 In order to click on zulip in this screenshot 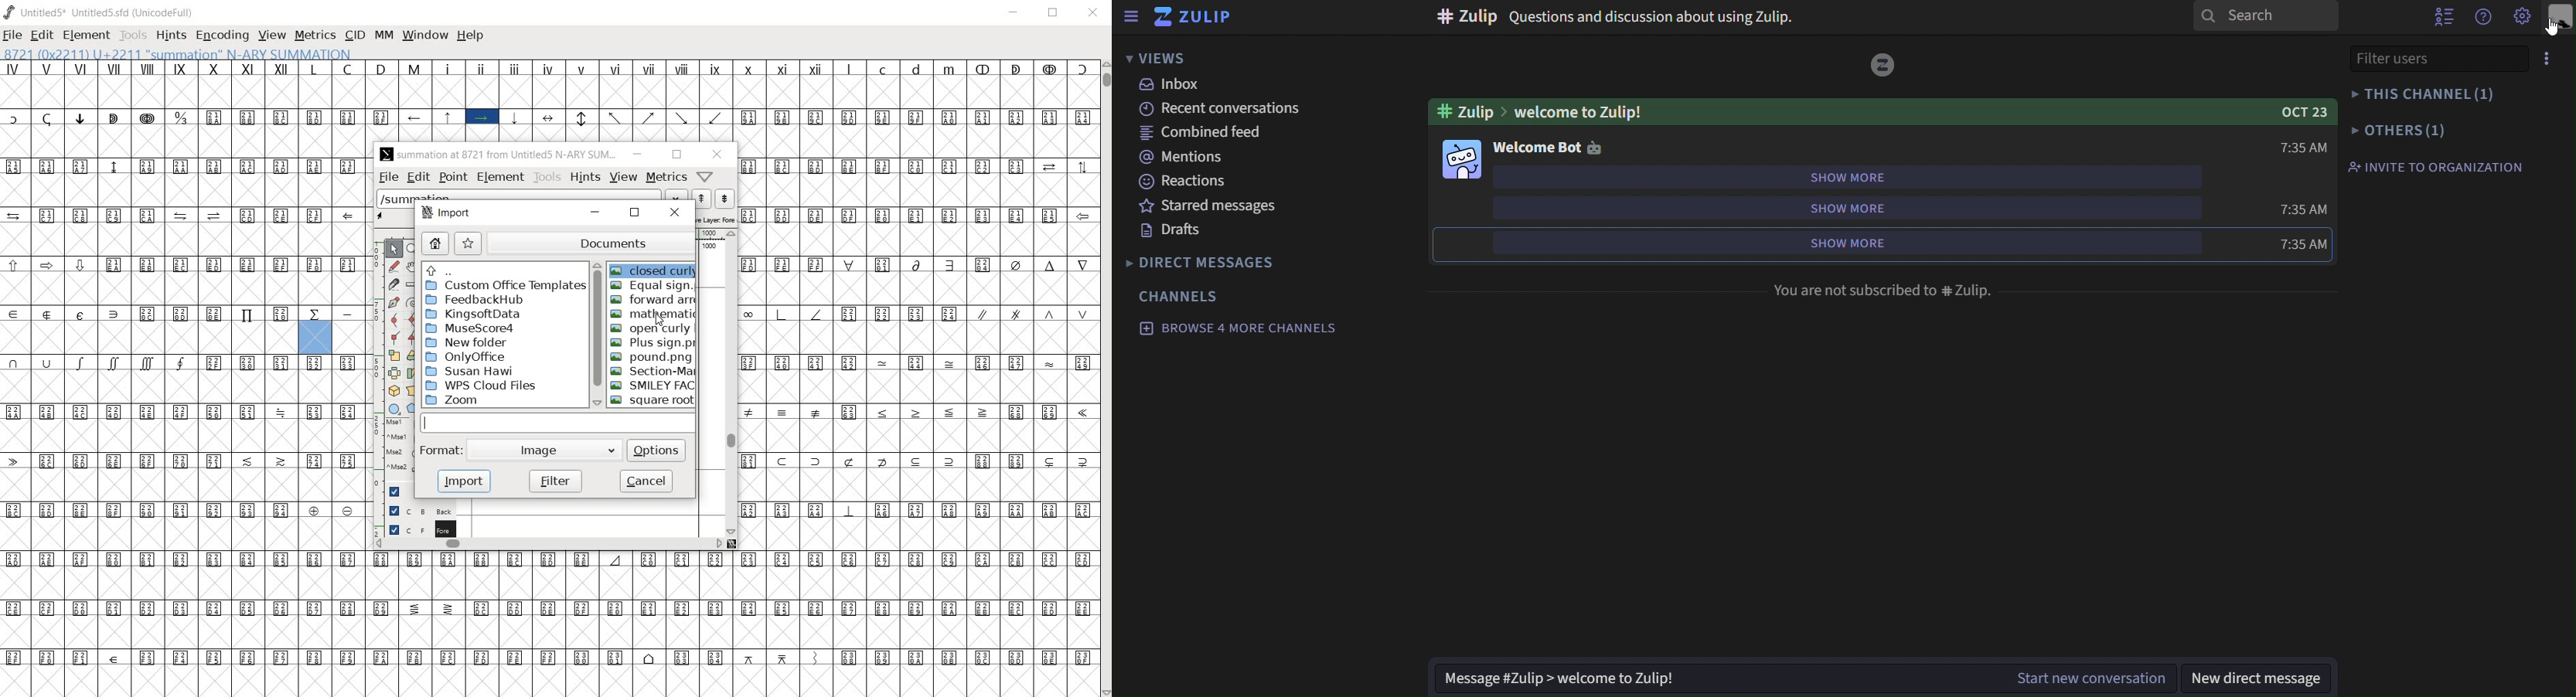, I will do `click(1201, 16)`.